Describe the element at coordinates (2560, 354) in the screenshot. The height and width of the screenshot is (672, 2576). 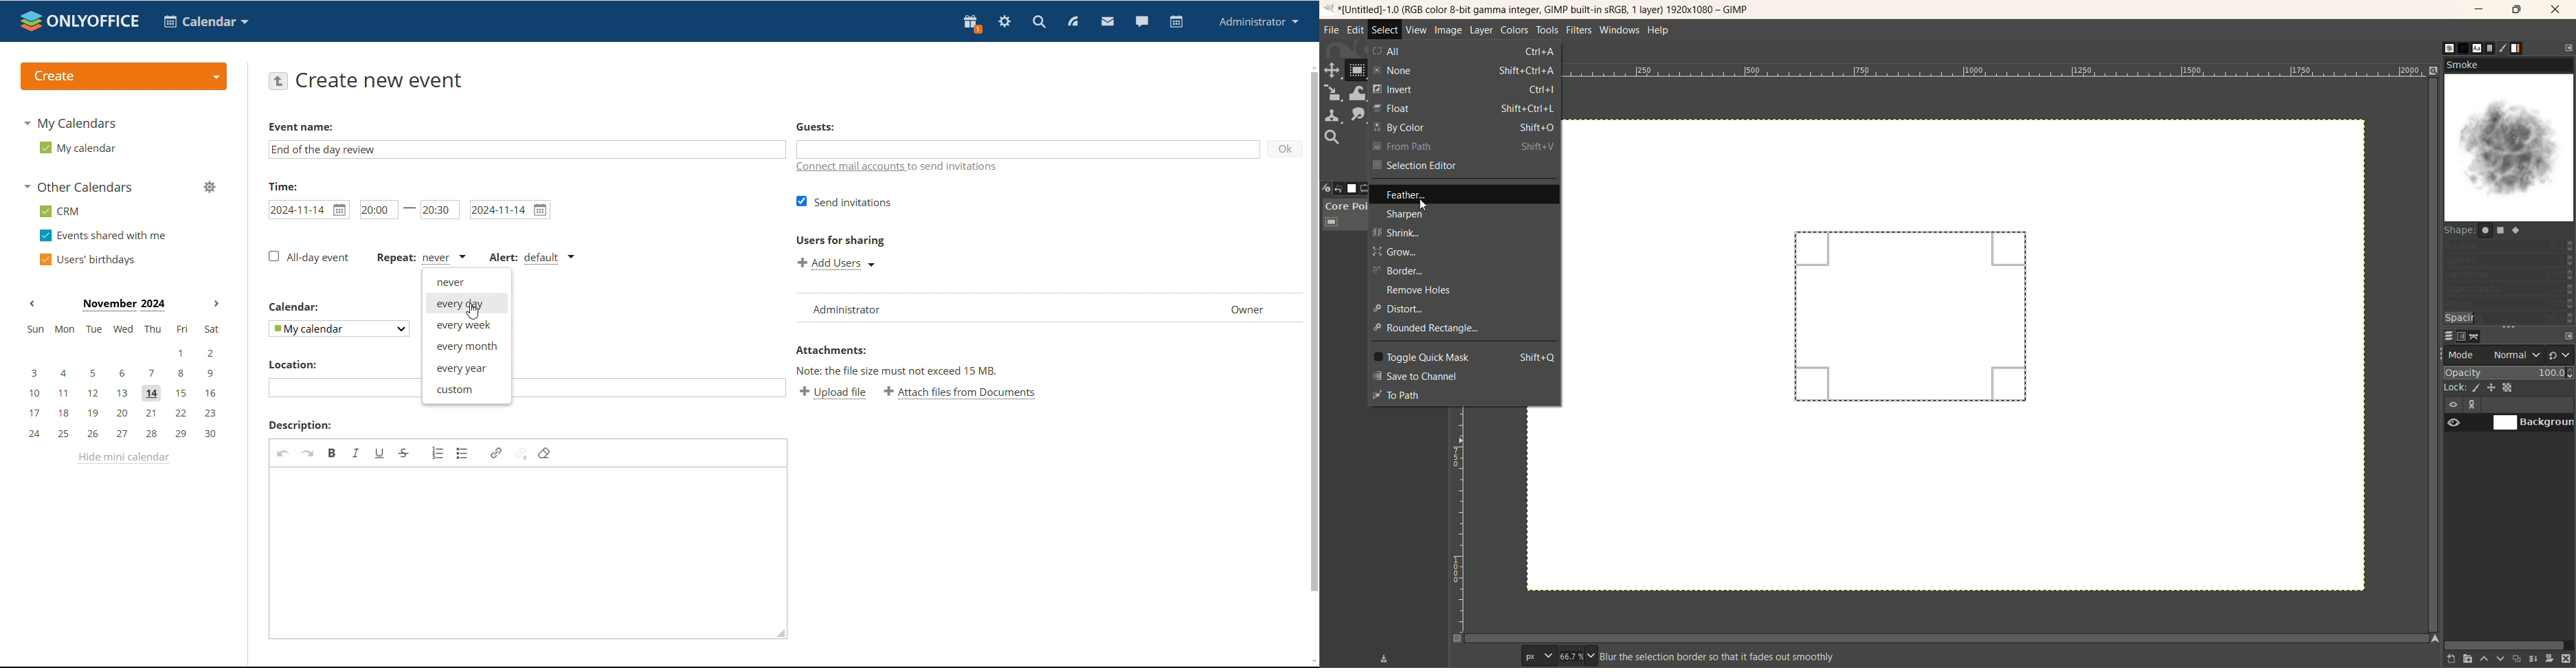
I see `switch to another group of modes` at that location.